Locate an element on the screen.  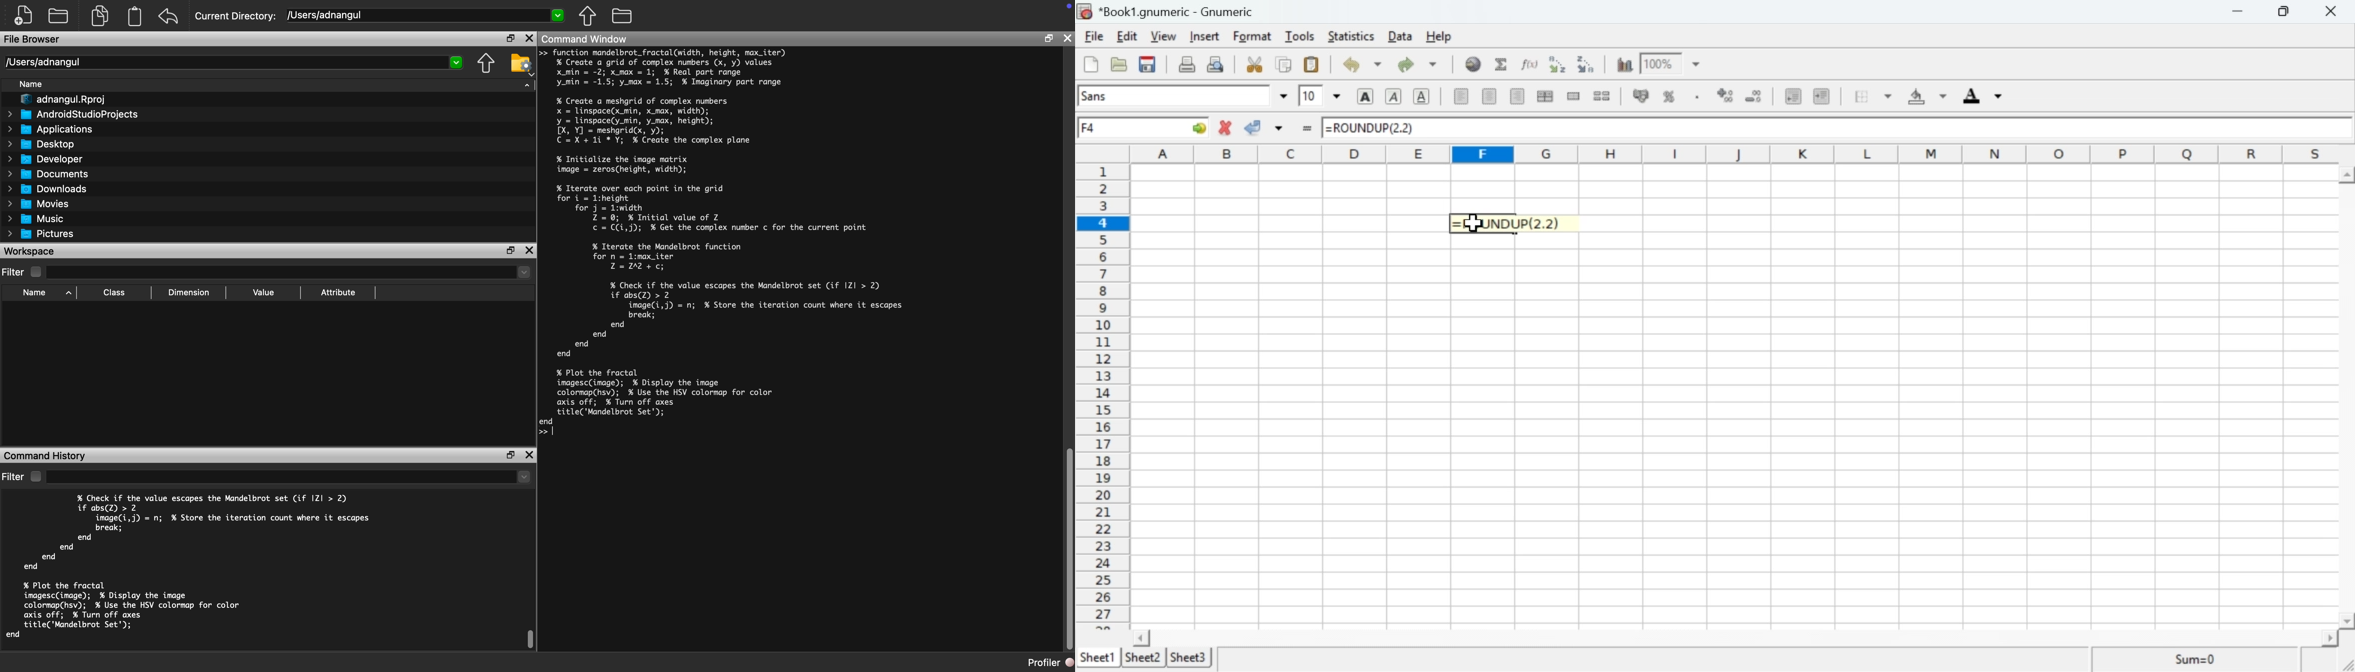
Sum=0 is located at coordinates (2198, 658).